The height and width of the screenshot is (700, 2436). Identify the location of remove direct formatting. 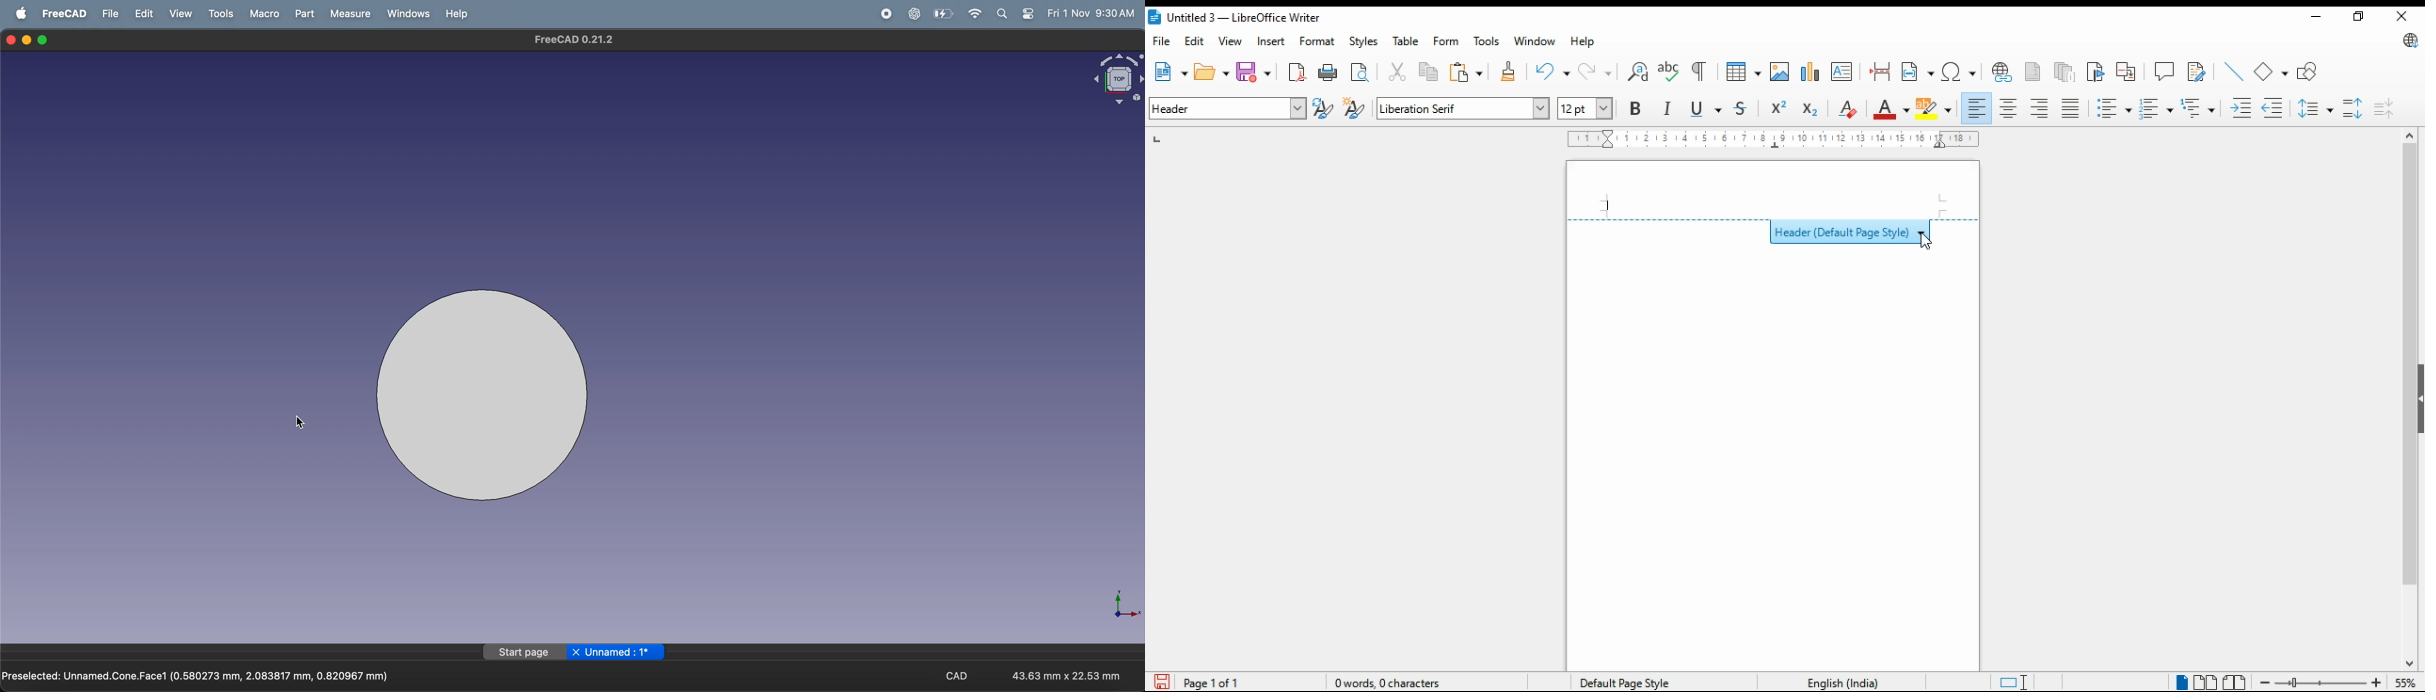
(1847, 108).